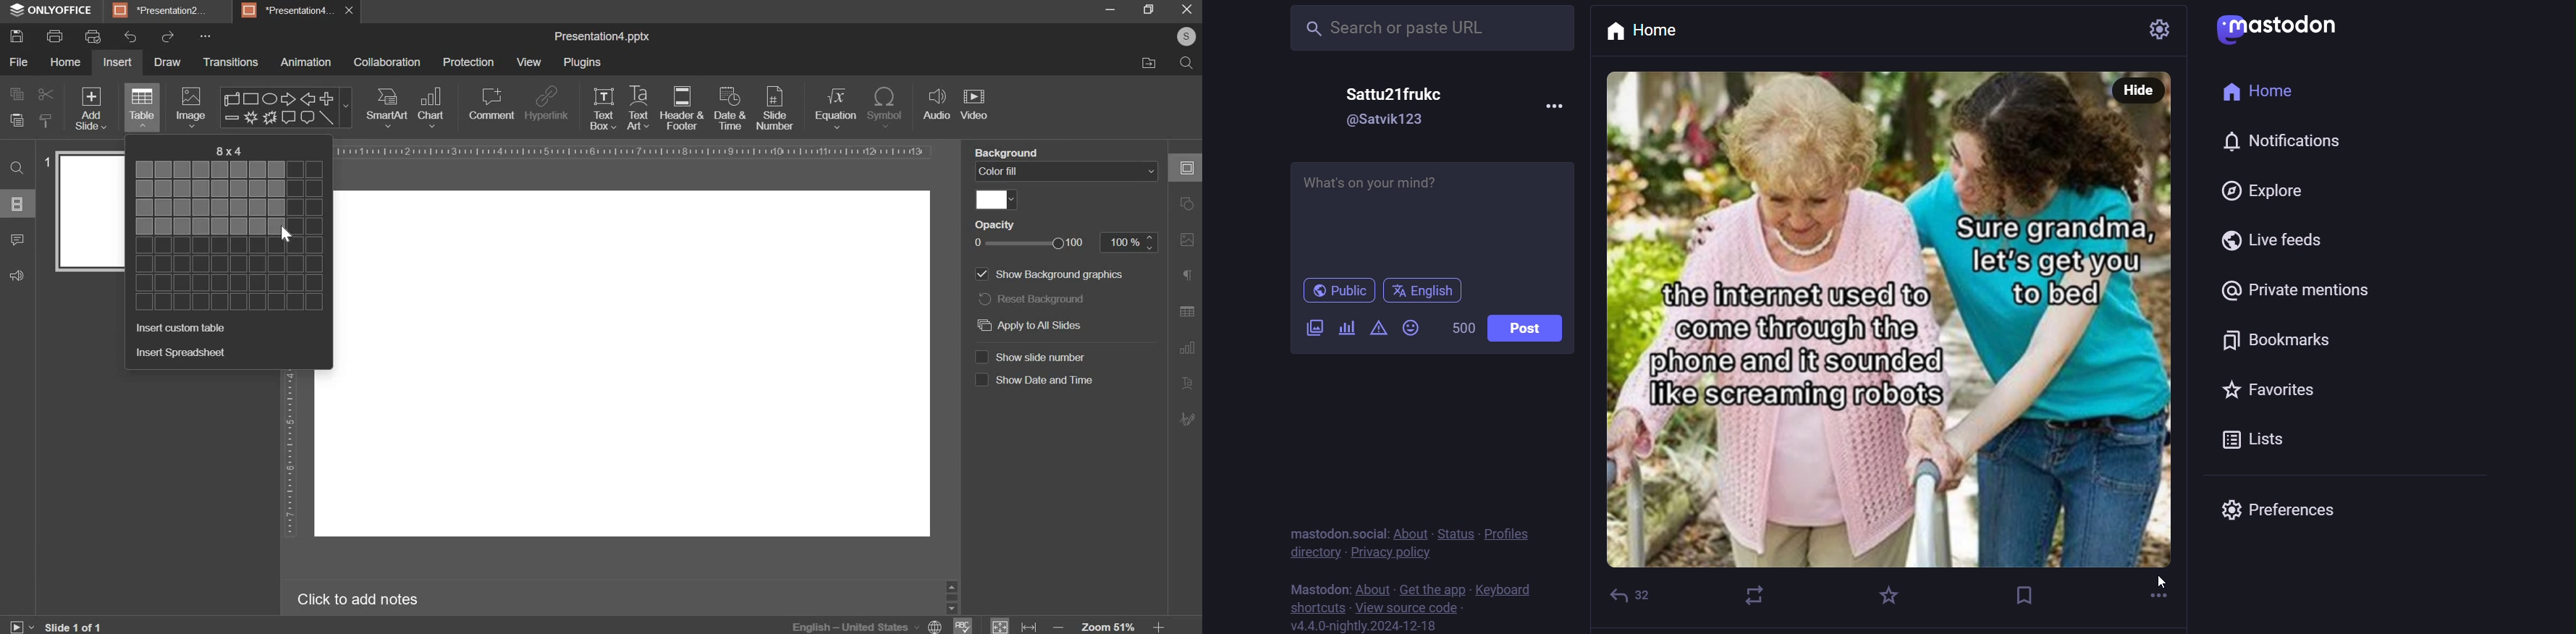  Describe the element at coordinates (348, 10) in the screenshot. I see `close` at that location.